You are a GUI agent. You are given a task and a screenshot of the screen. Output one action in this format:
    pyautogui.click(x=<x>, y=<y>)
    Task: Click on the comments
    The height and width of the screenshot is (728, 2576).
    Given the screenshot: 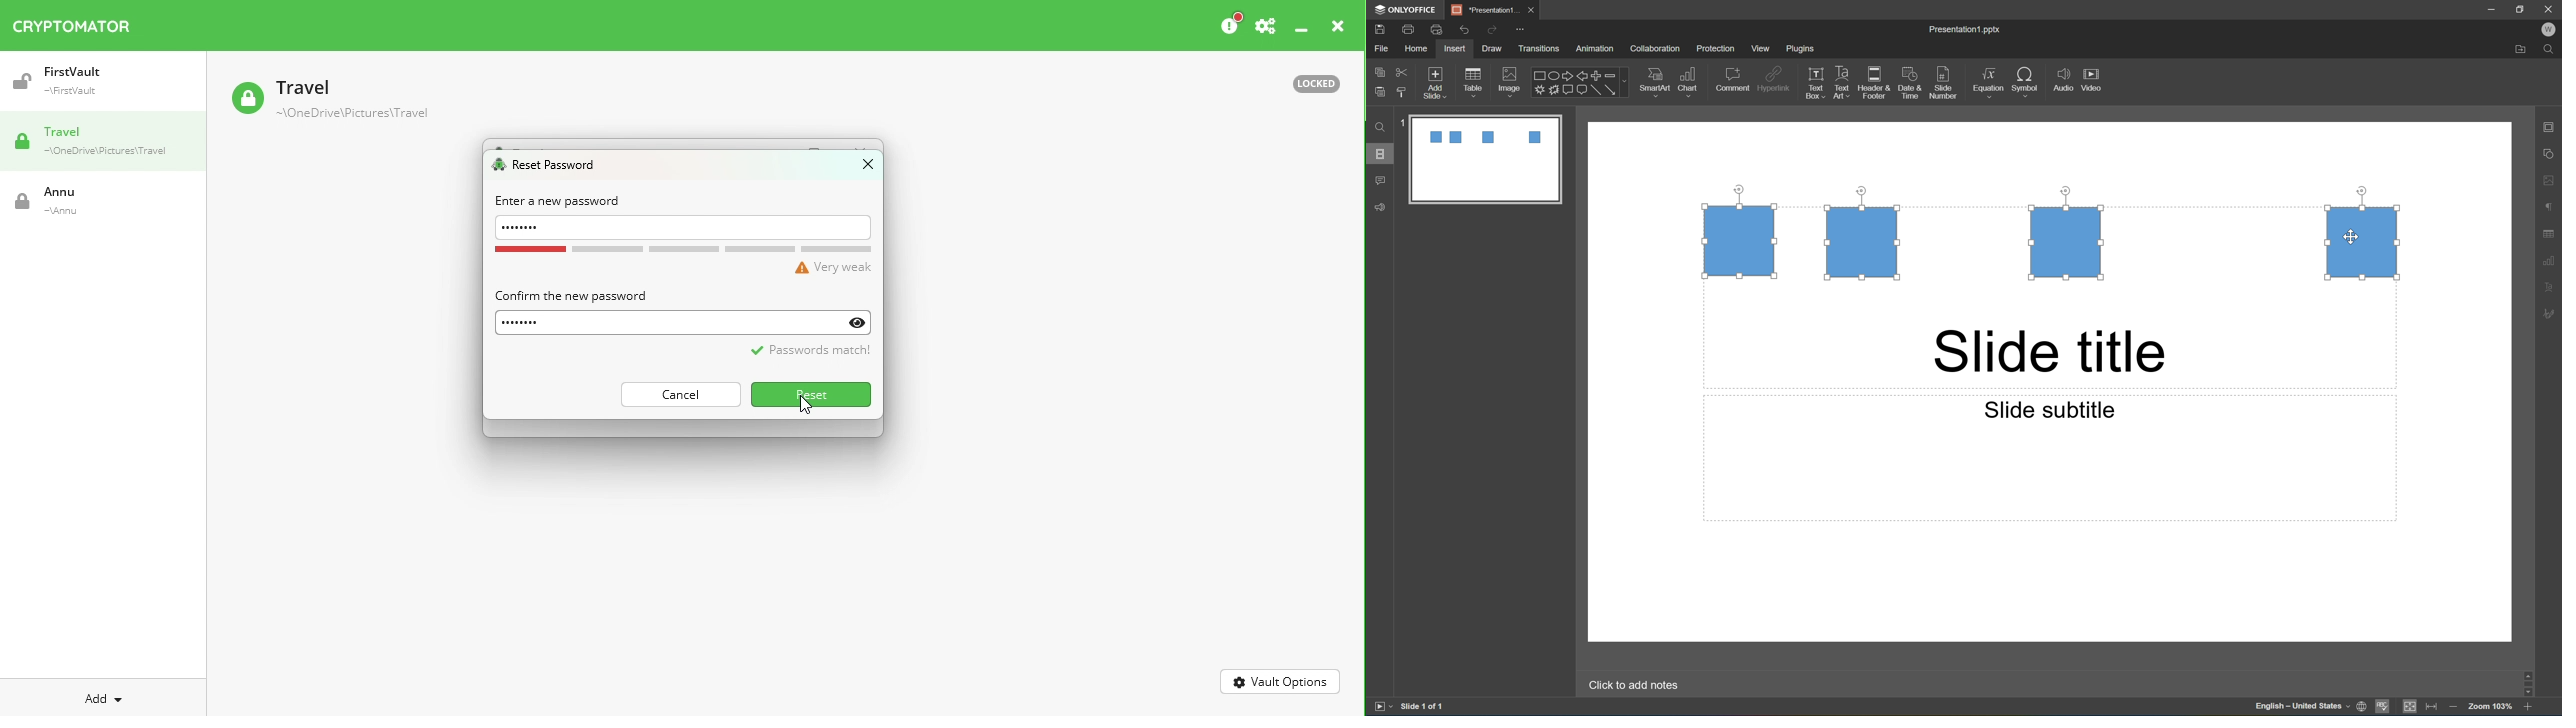 What is the action you would take?
    pyautogui.click(x=1380, y=180)
    